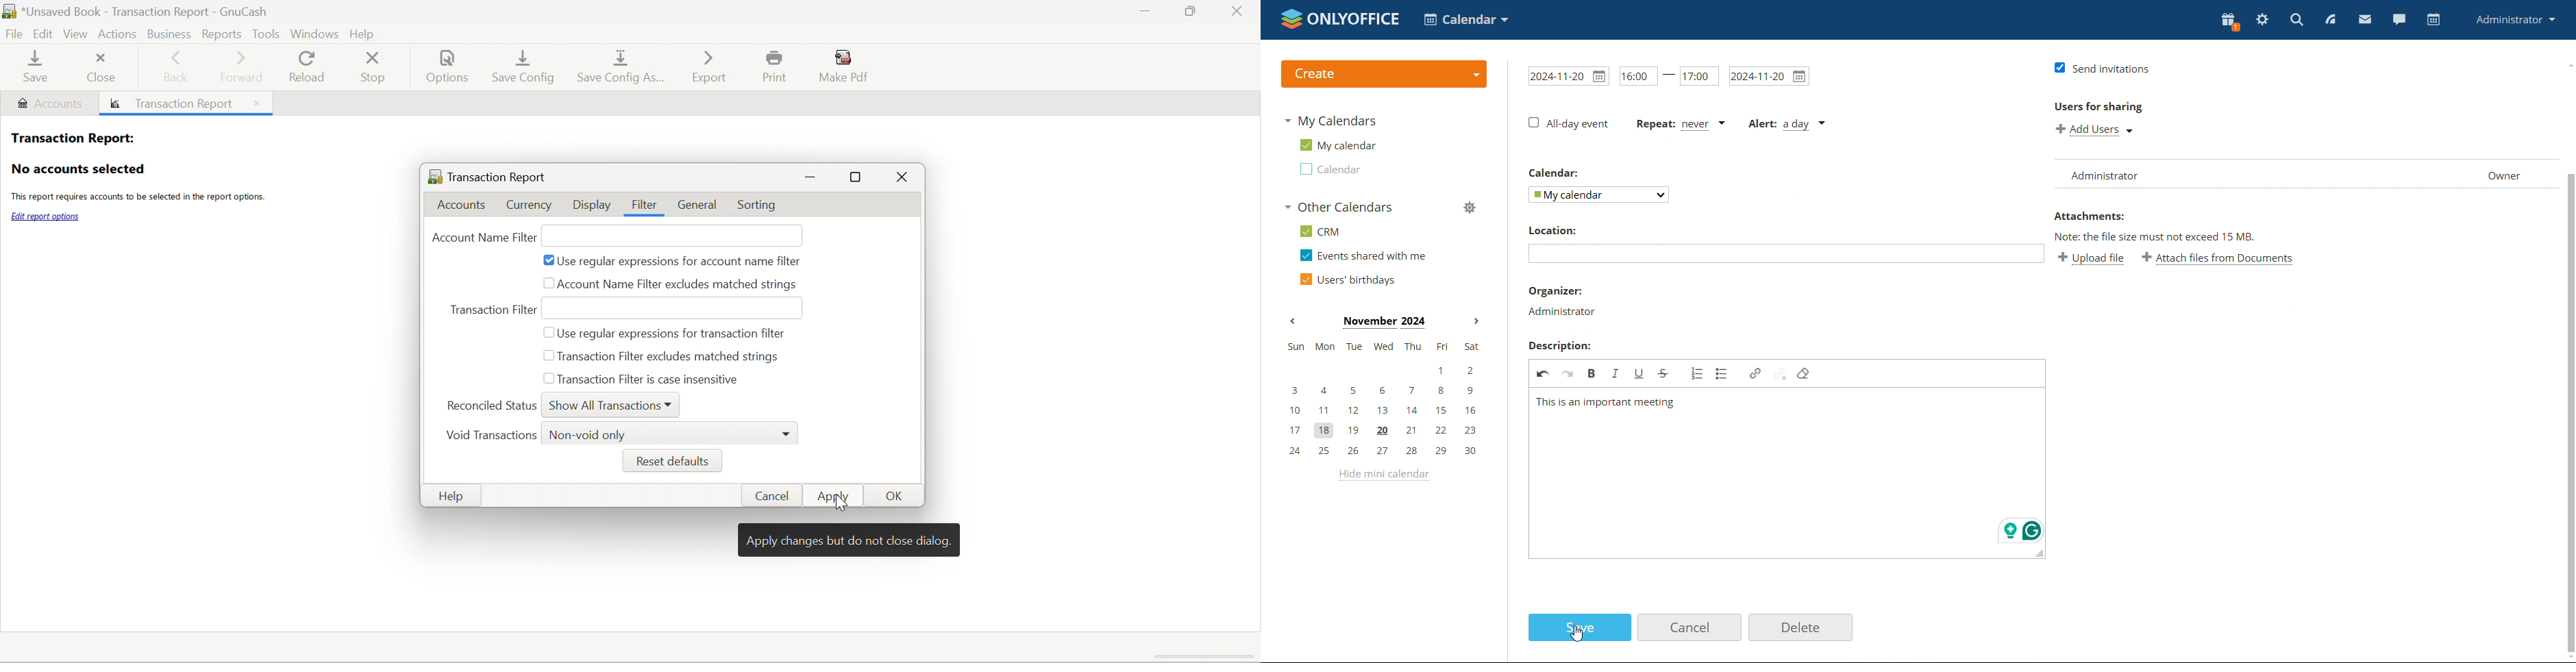 This screenshot has height=672, width=2576. Describe the element at coordinates (1330, 121) in the screenshot. I see `my calendars` at that location.